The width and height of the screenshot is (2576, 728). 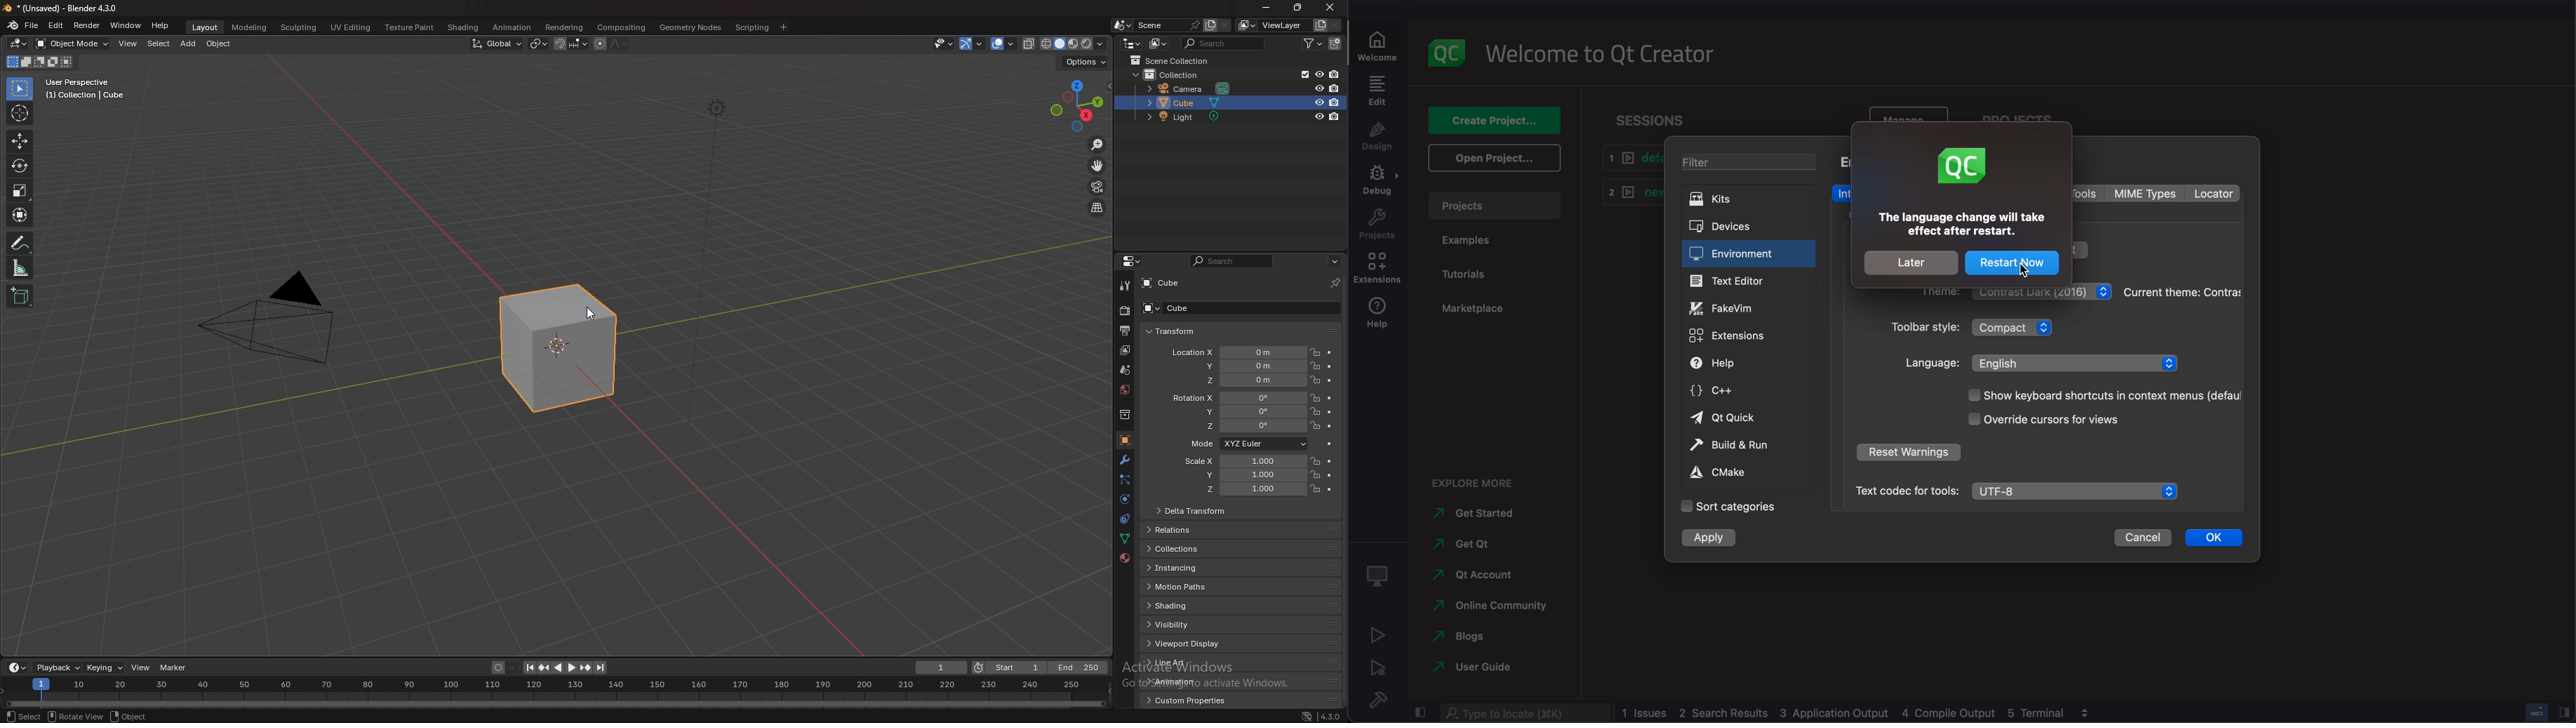 I want to click on snapping, so click(x=571, y=44).